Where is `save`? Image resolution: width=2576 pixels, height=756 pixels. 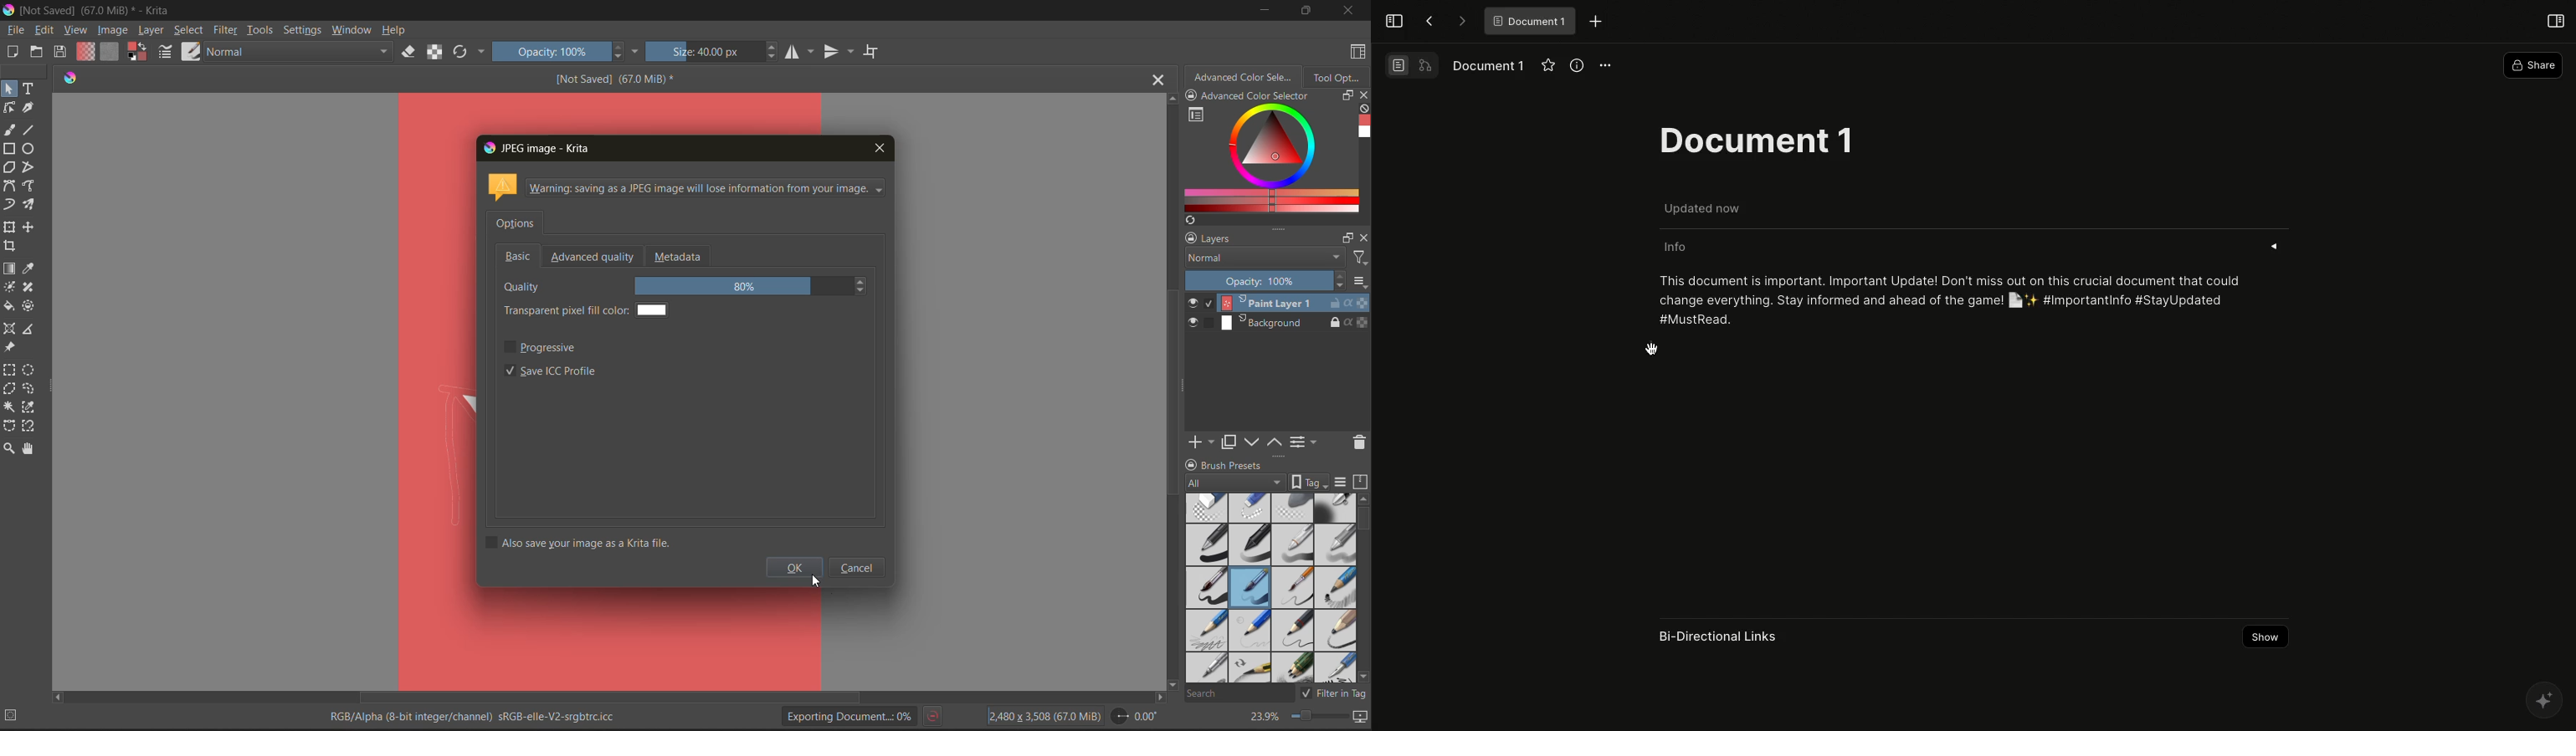
save is located at coordinates (63, 50).